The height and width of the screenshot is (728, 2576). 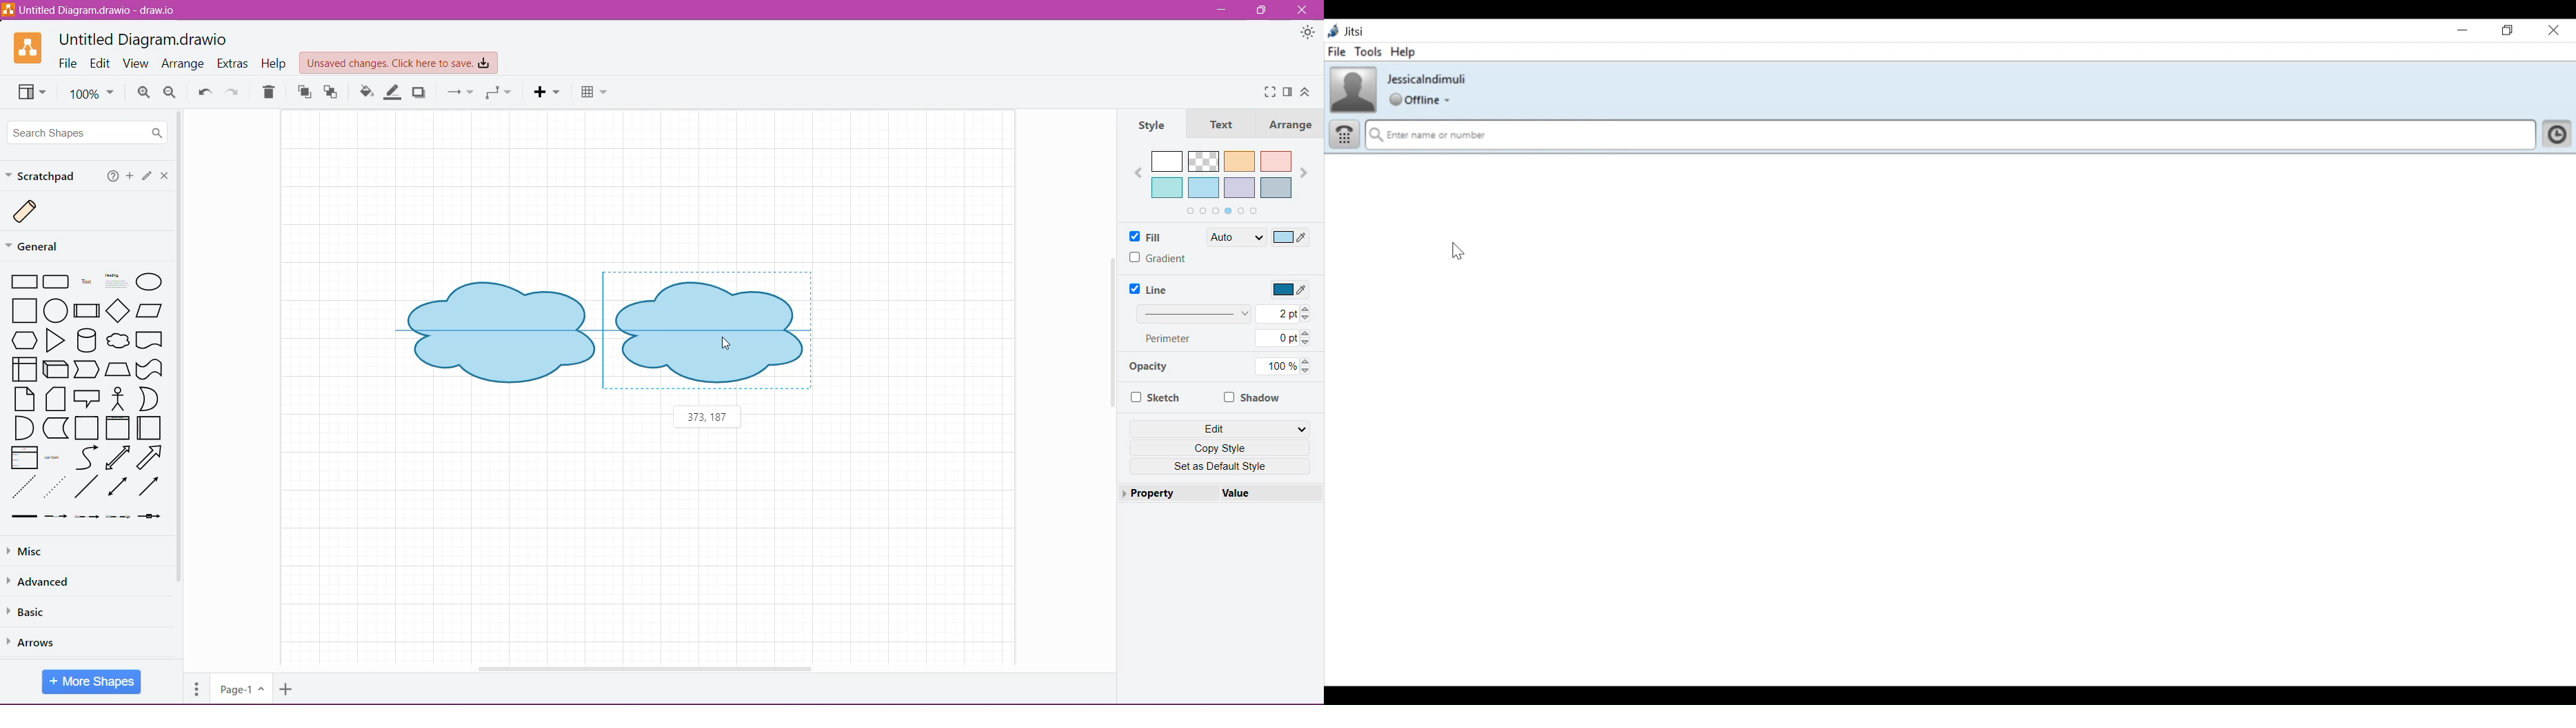 I want to click on 100%, so click(x=92, y=95).